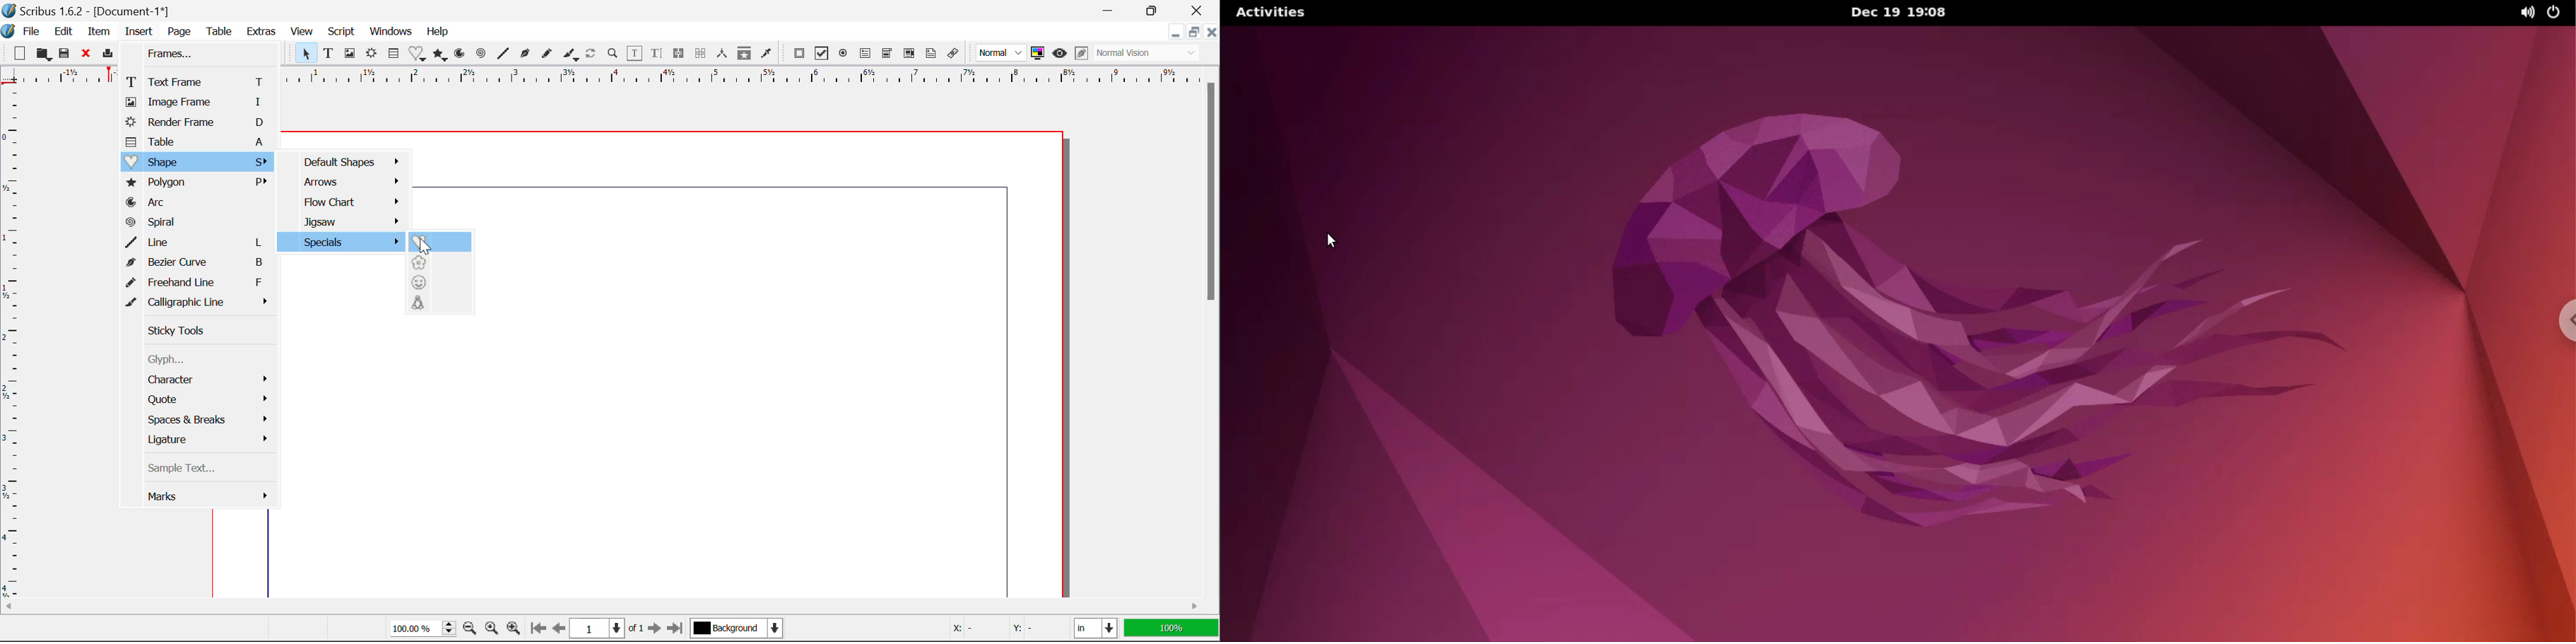 This screenshot has width=2576, height=644. I want to click on Polygons, so click(441, 55).